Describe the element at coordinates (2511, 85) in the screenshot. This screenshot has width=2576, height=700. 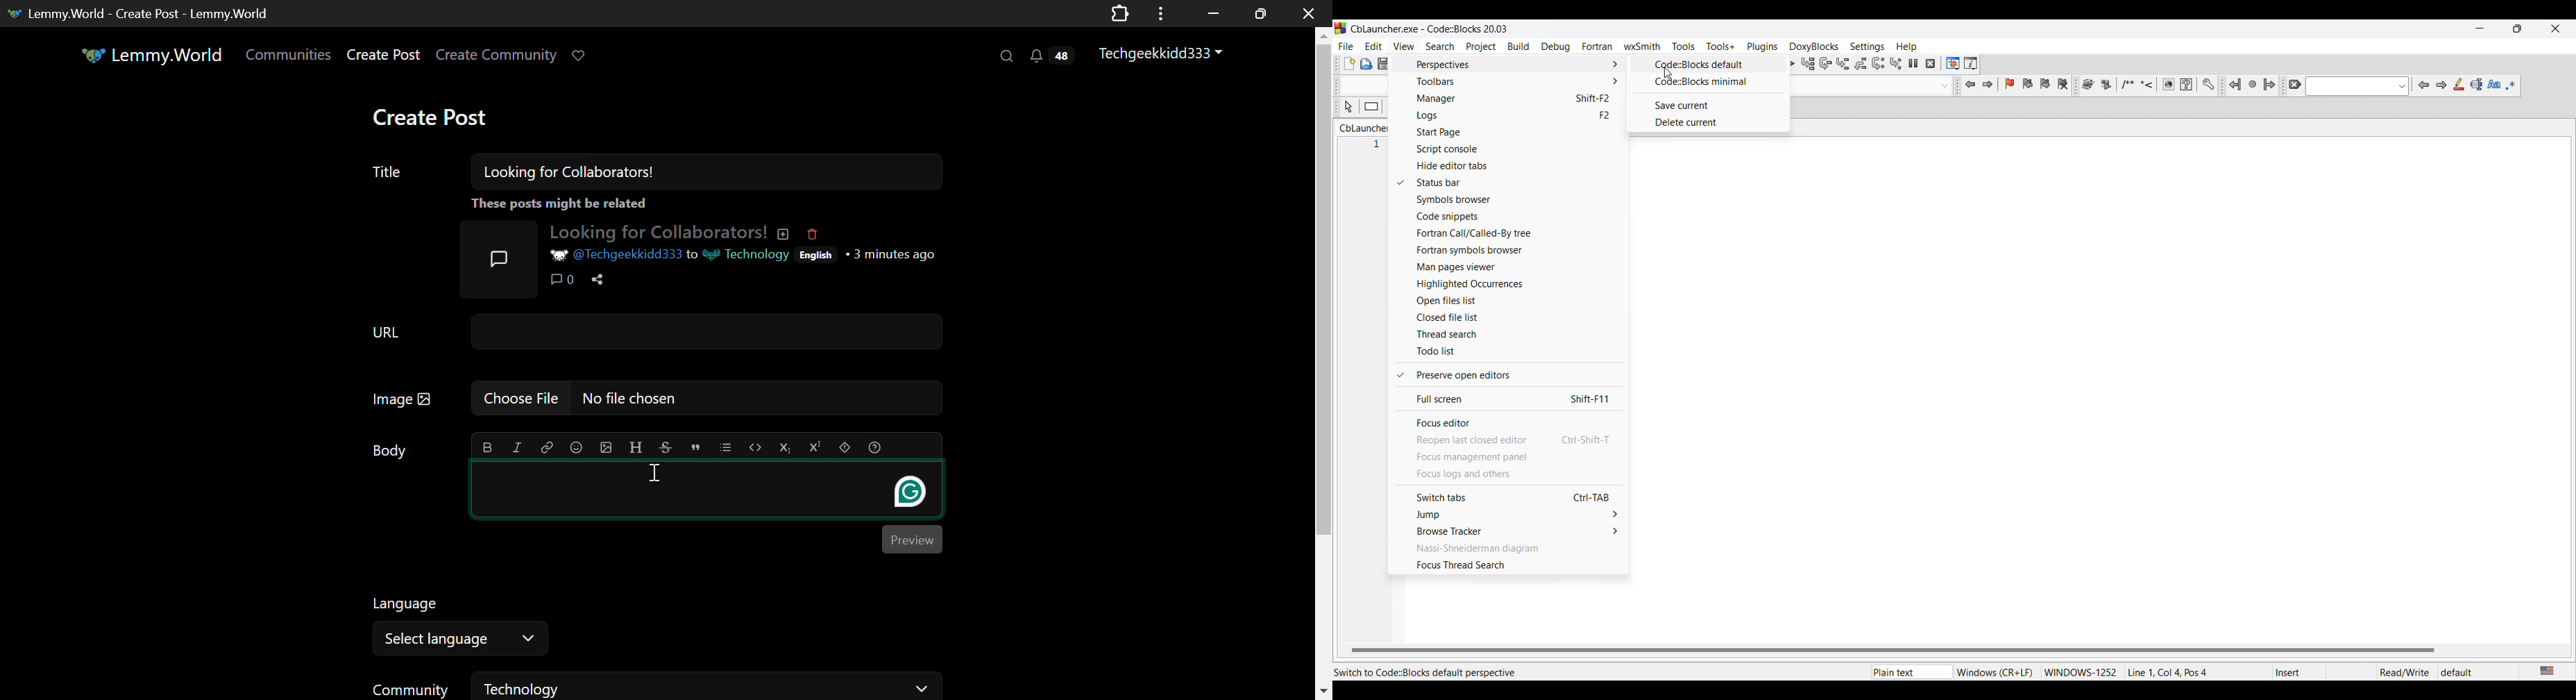
I see `Use regex` at that location.